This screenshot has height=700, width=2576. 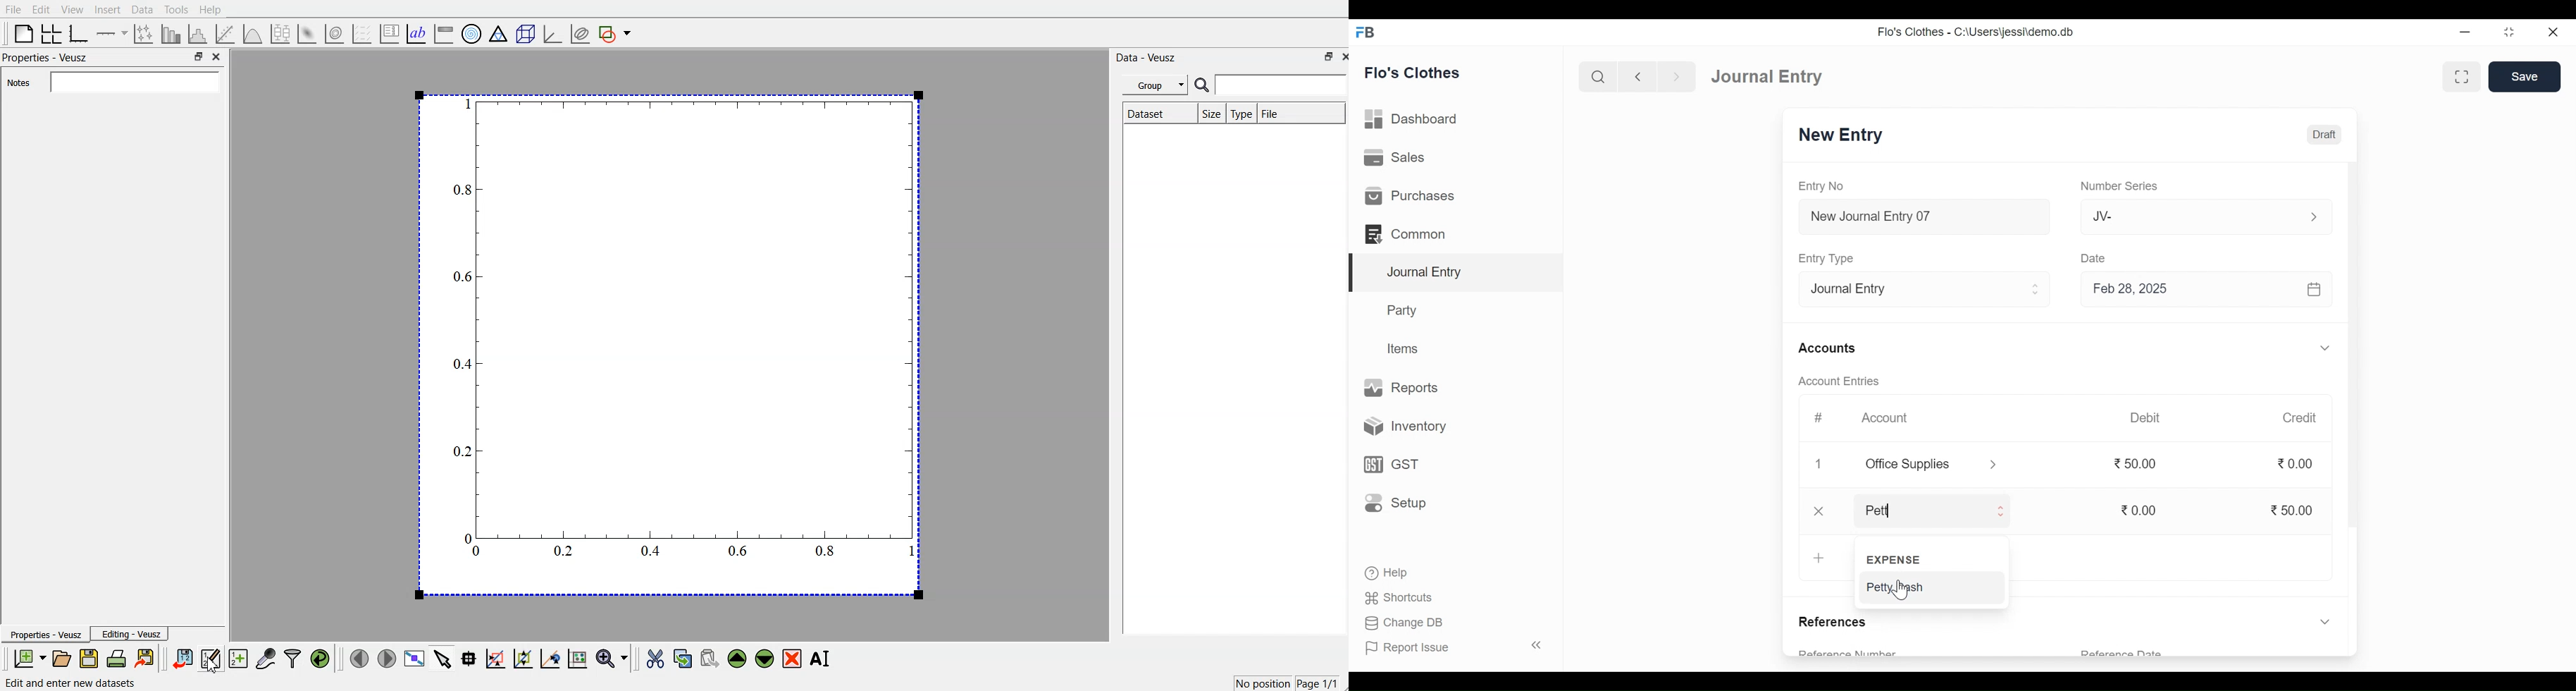 What do you see at coordinates (2139, 509) in the screenshot?
I see `0.00` at bounding box center [2139, 509].